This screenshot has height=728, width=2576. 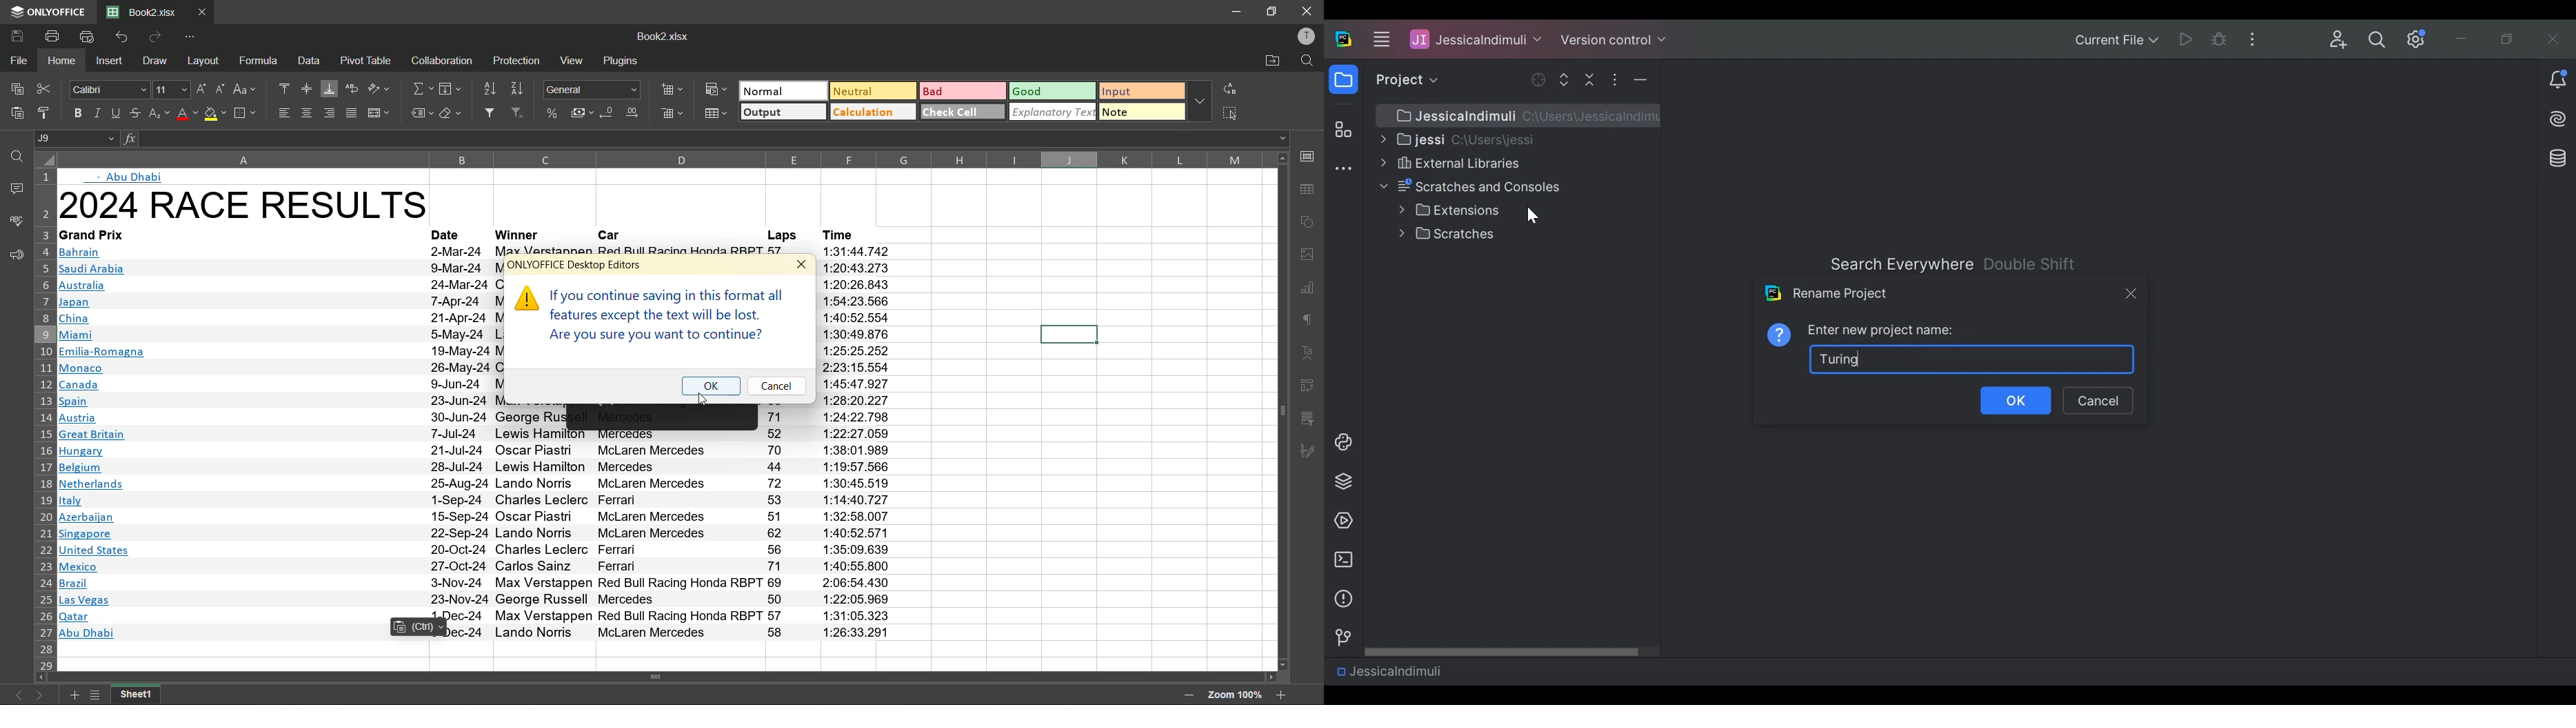 What do you see at coordinates (1306, 34) in the screenshot?
I see `profile` at bounding box center [1306, 34].